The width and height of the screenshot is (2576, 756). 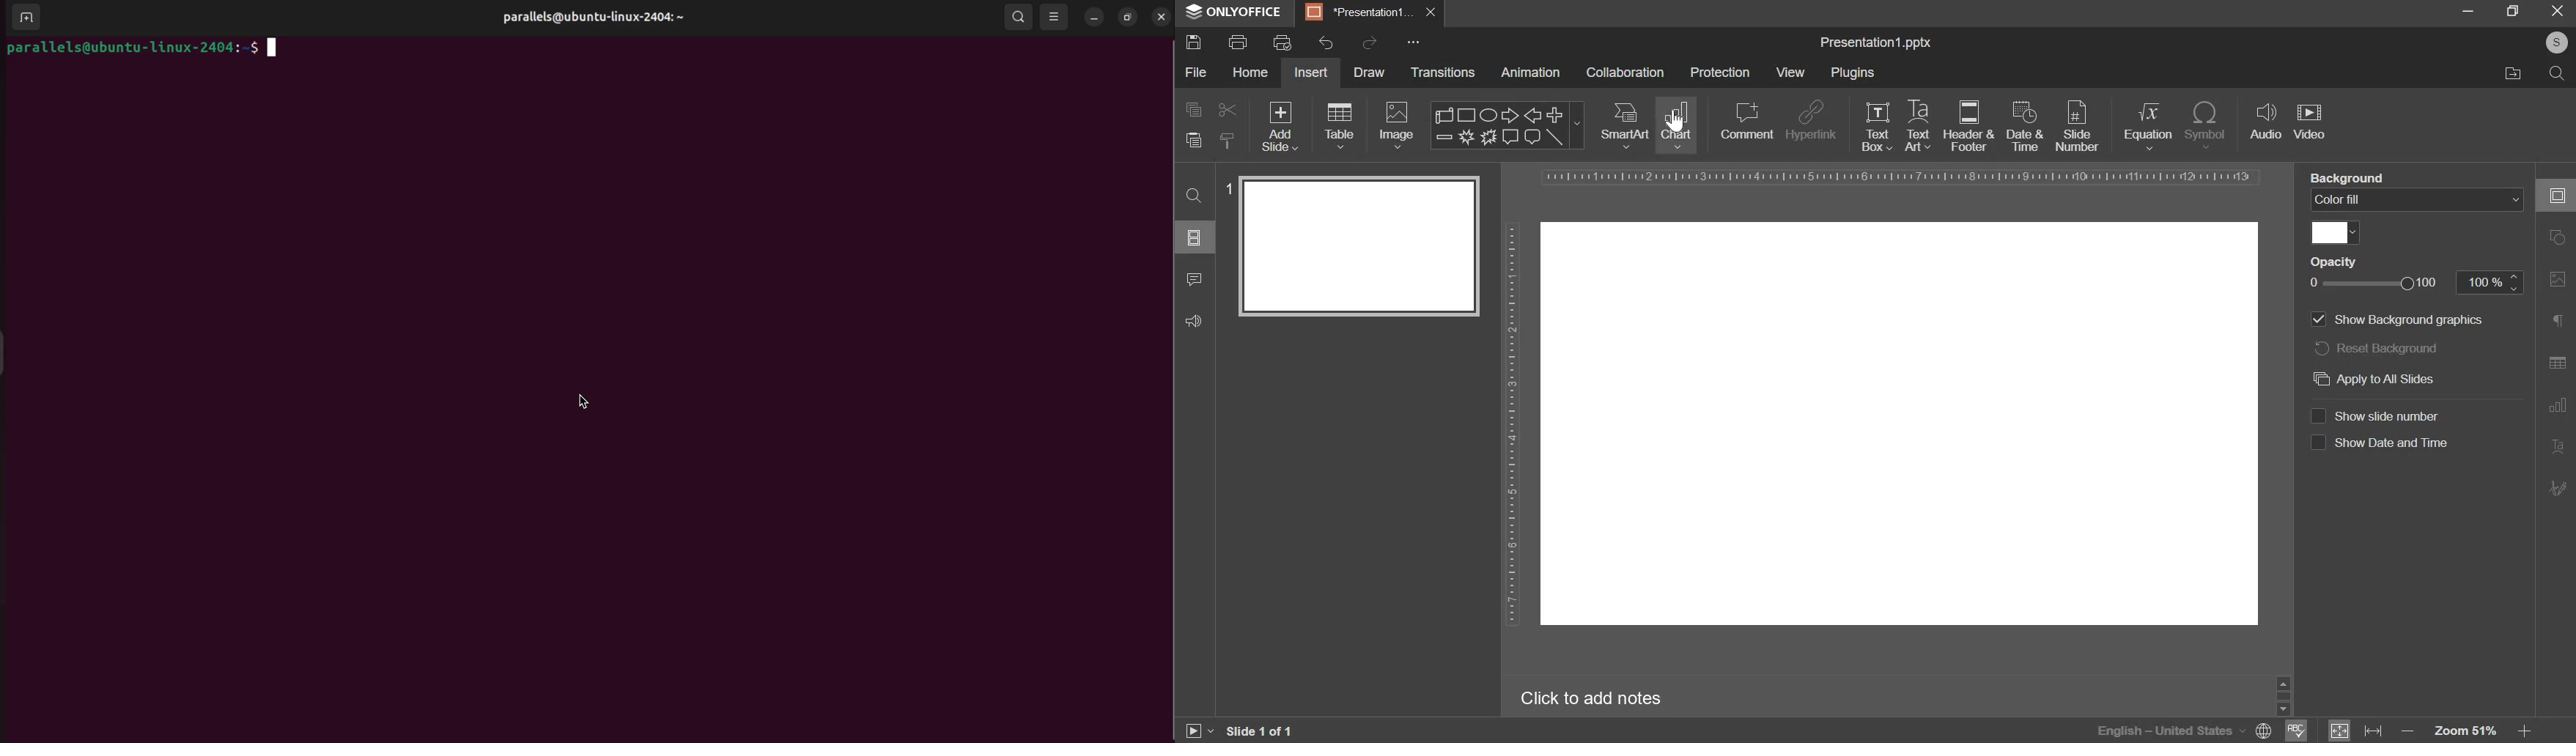 I want to click on animation, so click(x=1529, y=73).